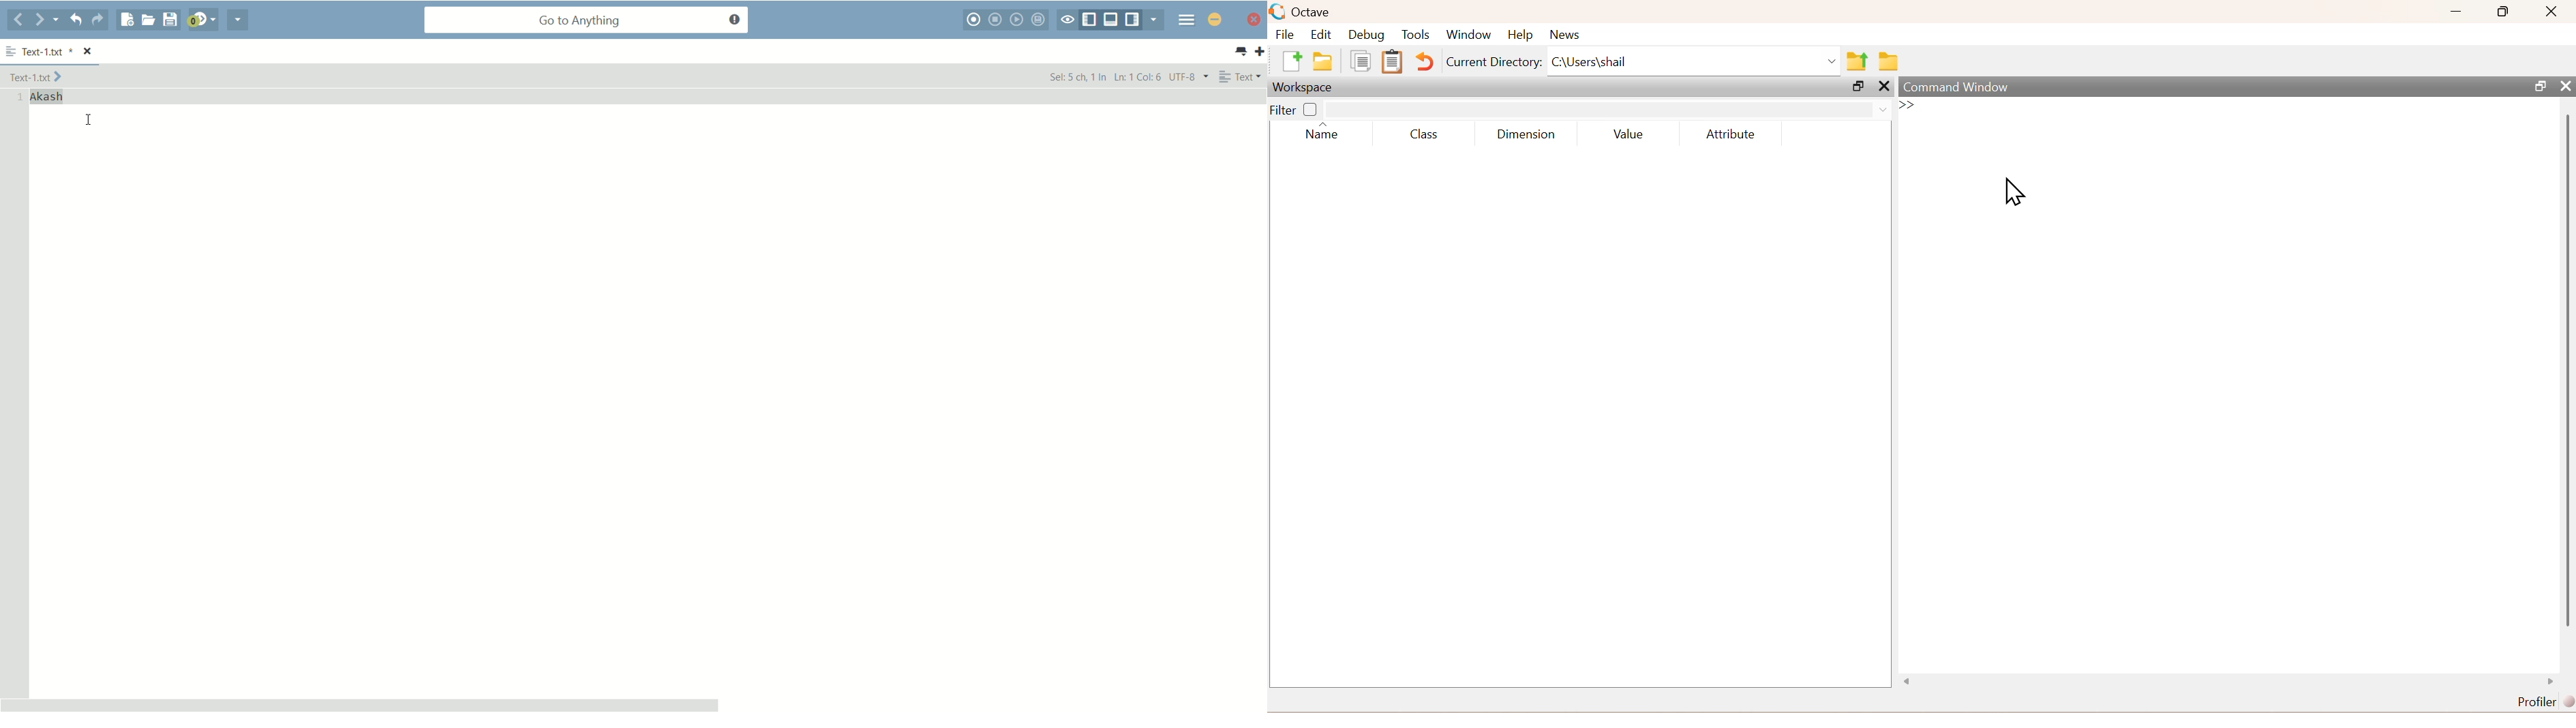 This screenshot has width=2576, height=728. I want to click on logo, so click(1279, 12).